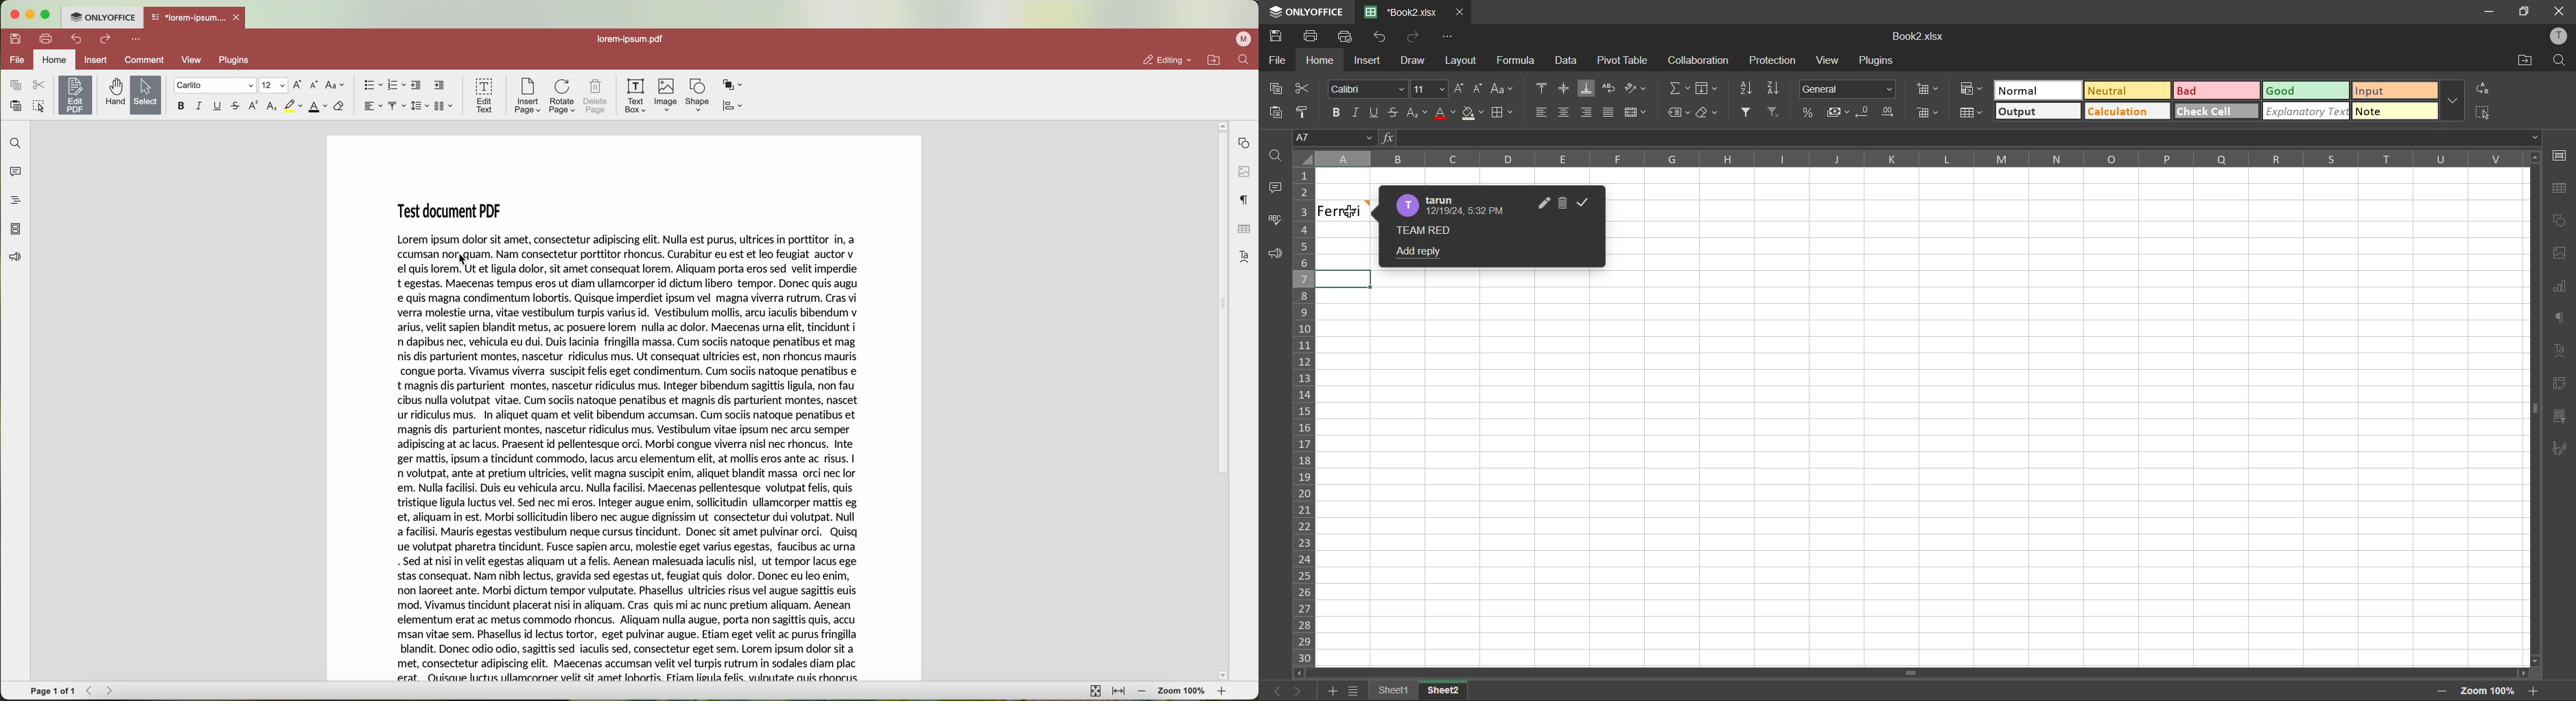 The height and width of the screenshot is (728, 2576). What do you see at coordinates (1307, 415) in the screenshot?
I see `row numbers` at bounding box center [1307, 415].